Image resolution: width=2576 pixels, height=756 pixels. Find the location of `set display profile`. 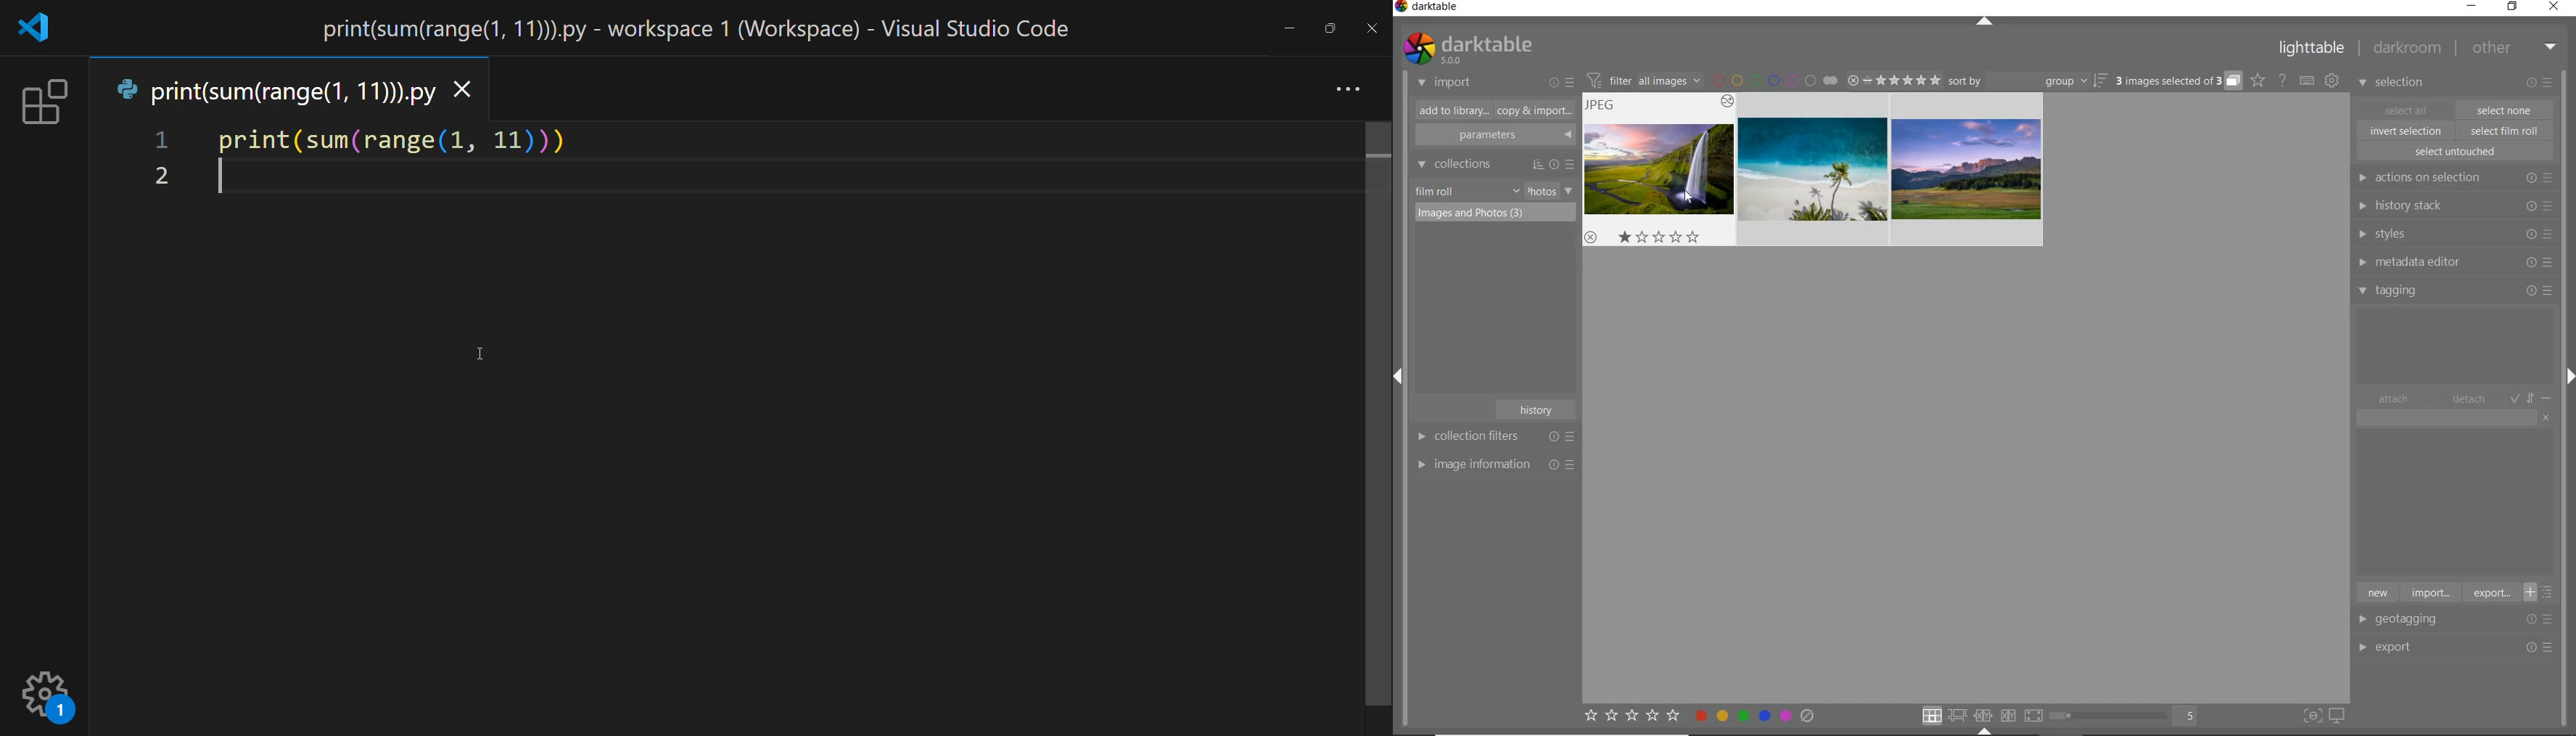

set display profile is located at coordinates (2337, 716).